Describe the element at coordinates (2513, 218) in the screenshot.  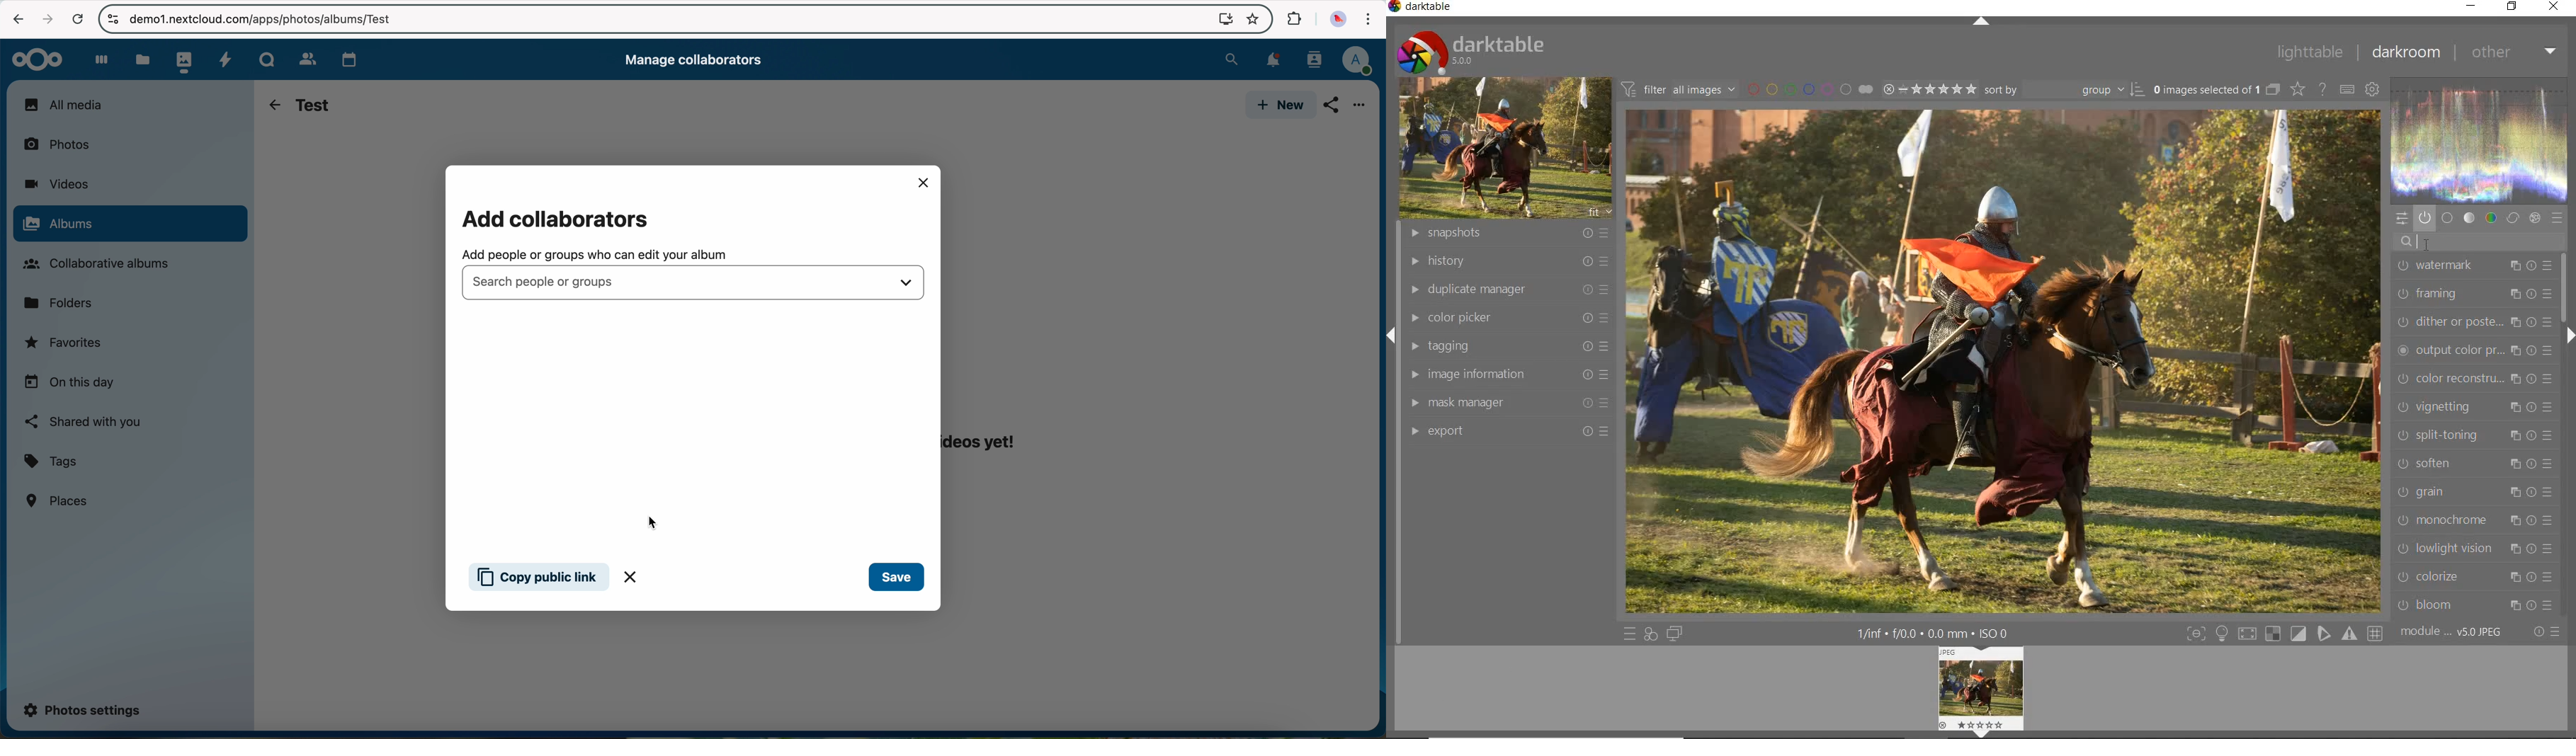
I see `correct` at that location.